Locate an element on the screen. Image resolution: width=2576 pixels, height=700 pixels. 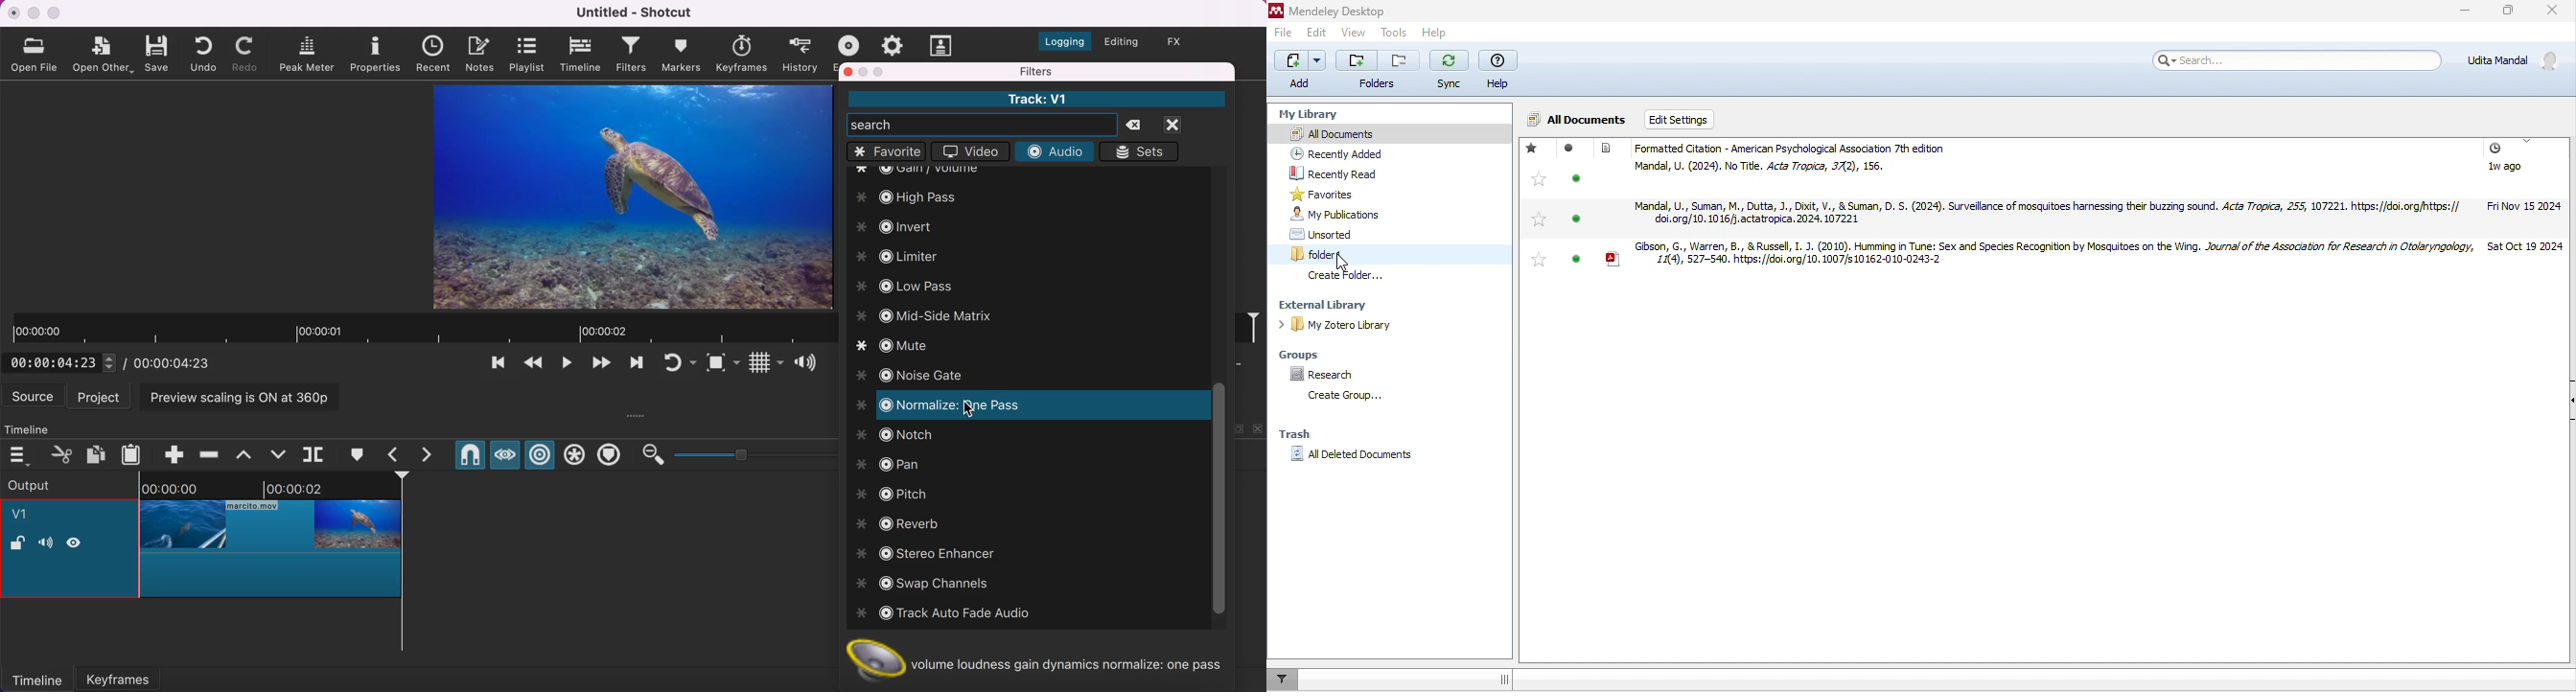
toggle grid display on the player is located at coordinates (764, 365).